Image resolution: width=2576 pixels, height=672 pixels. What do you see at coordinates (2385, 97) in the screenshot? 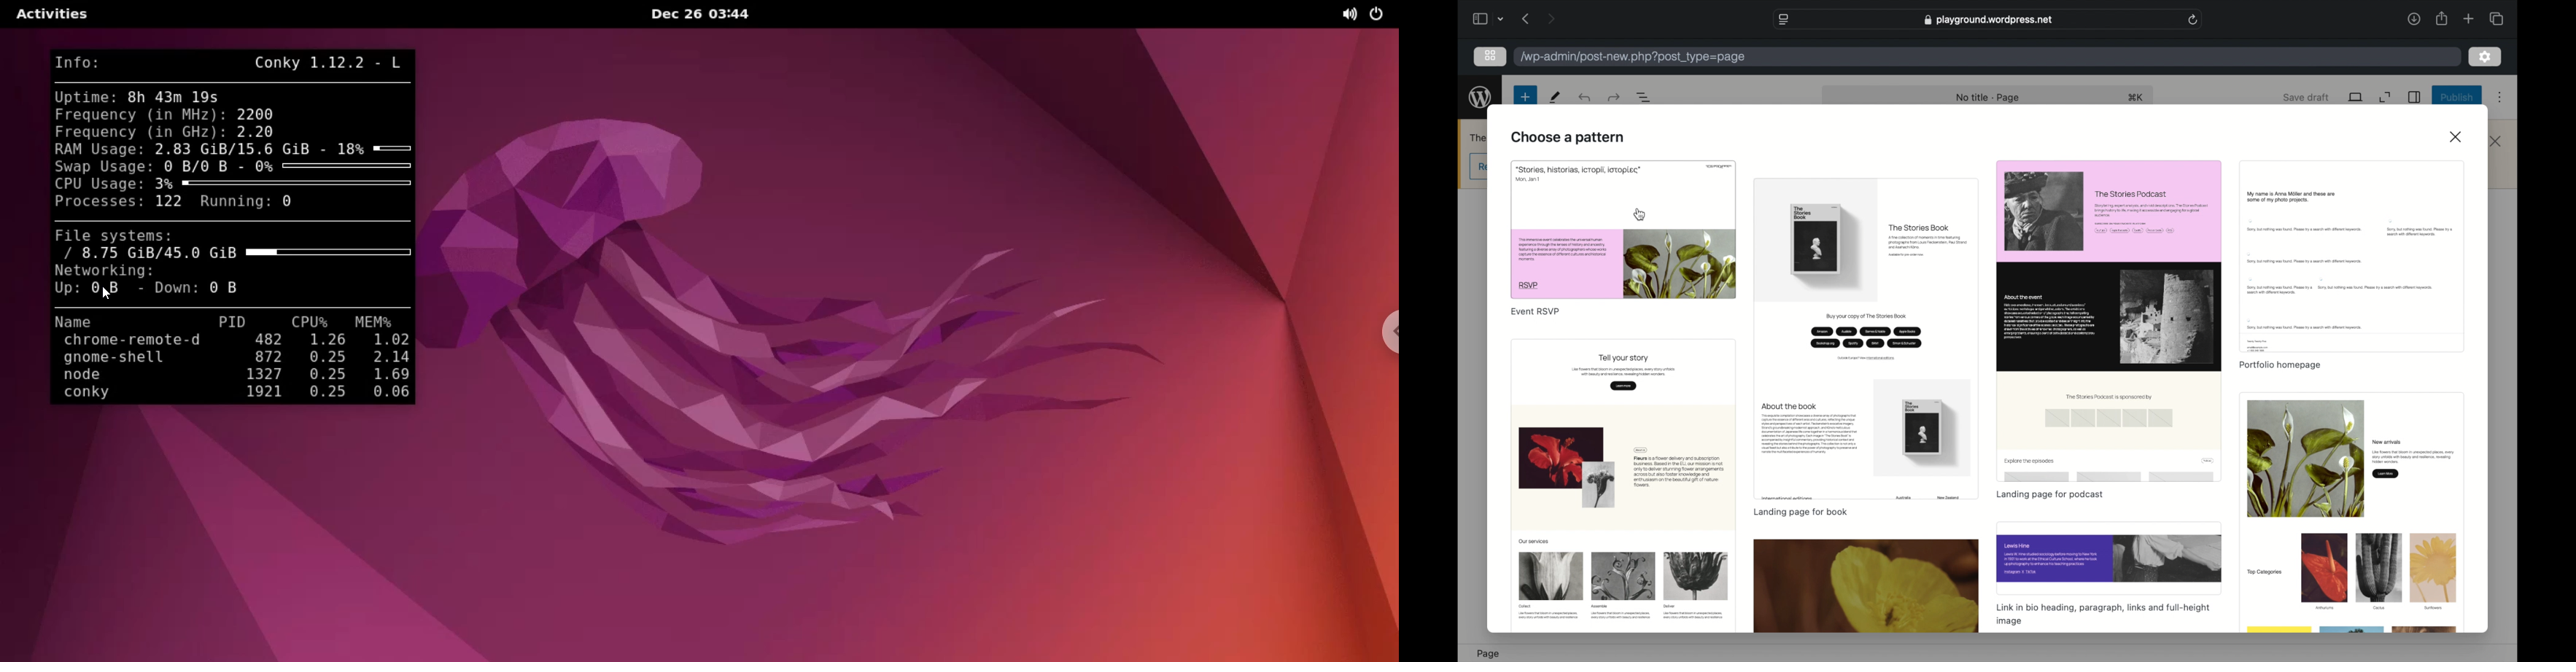
I see `expand` at bounding box center [2385, 97].